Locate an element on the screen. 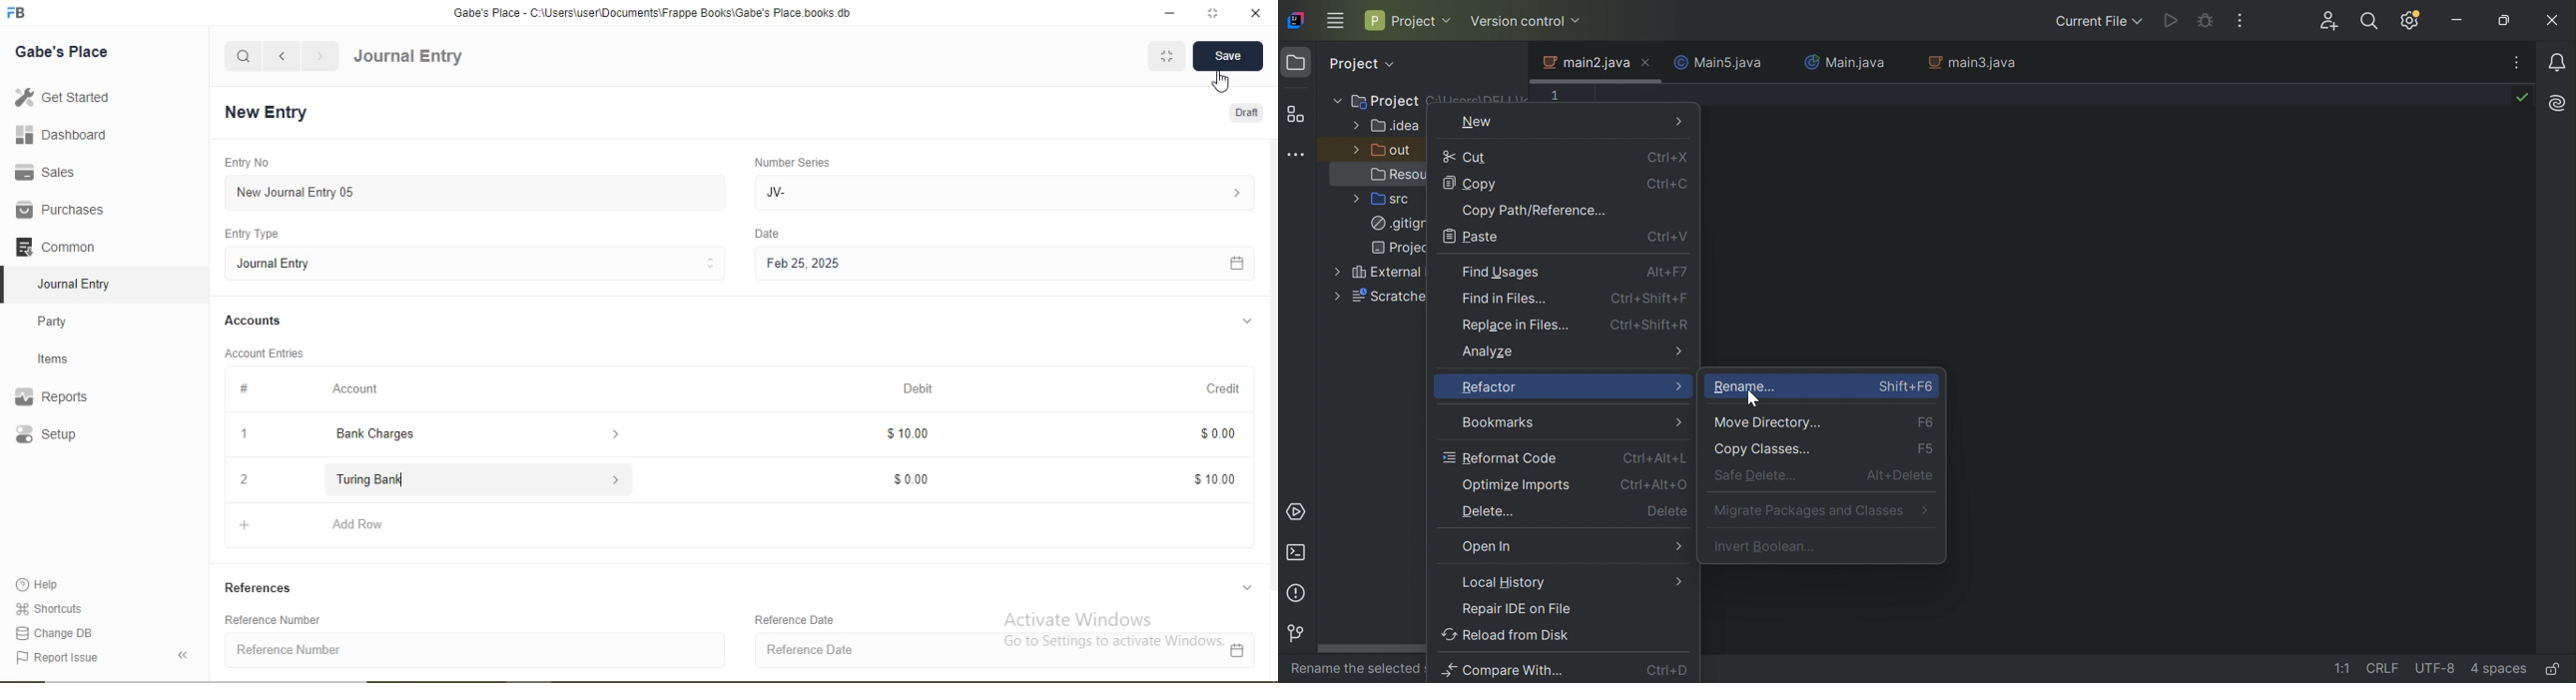 The height and width of the screenshot is (700, 2576). 1 is located at coordinates (242, 433).